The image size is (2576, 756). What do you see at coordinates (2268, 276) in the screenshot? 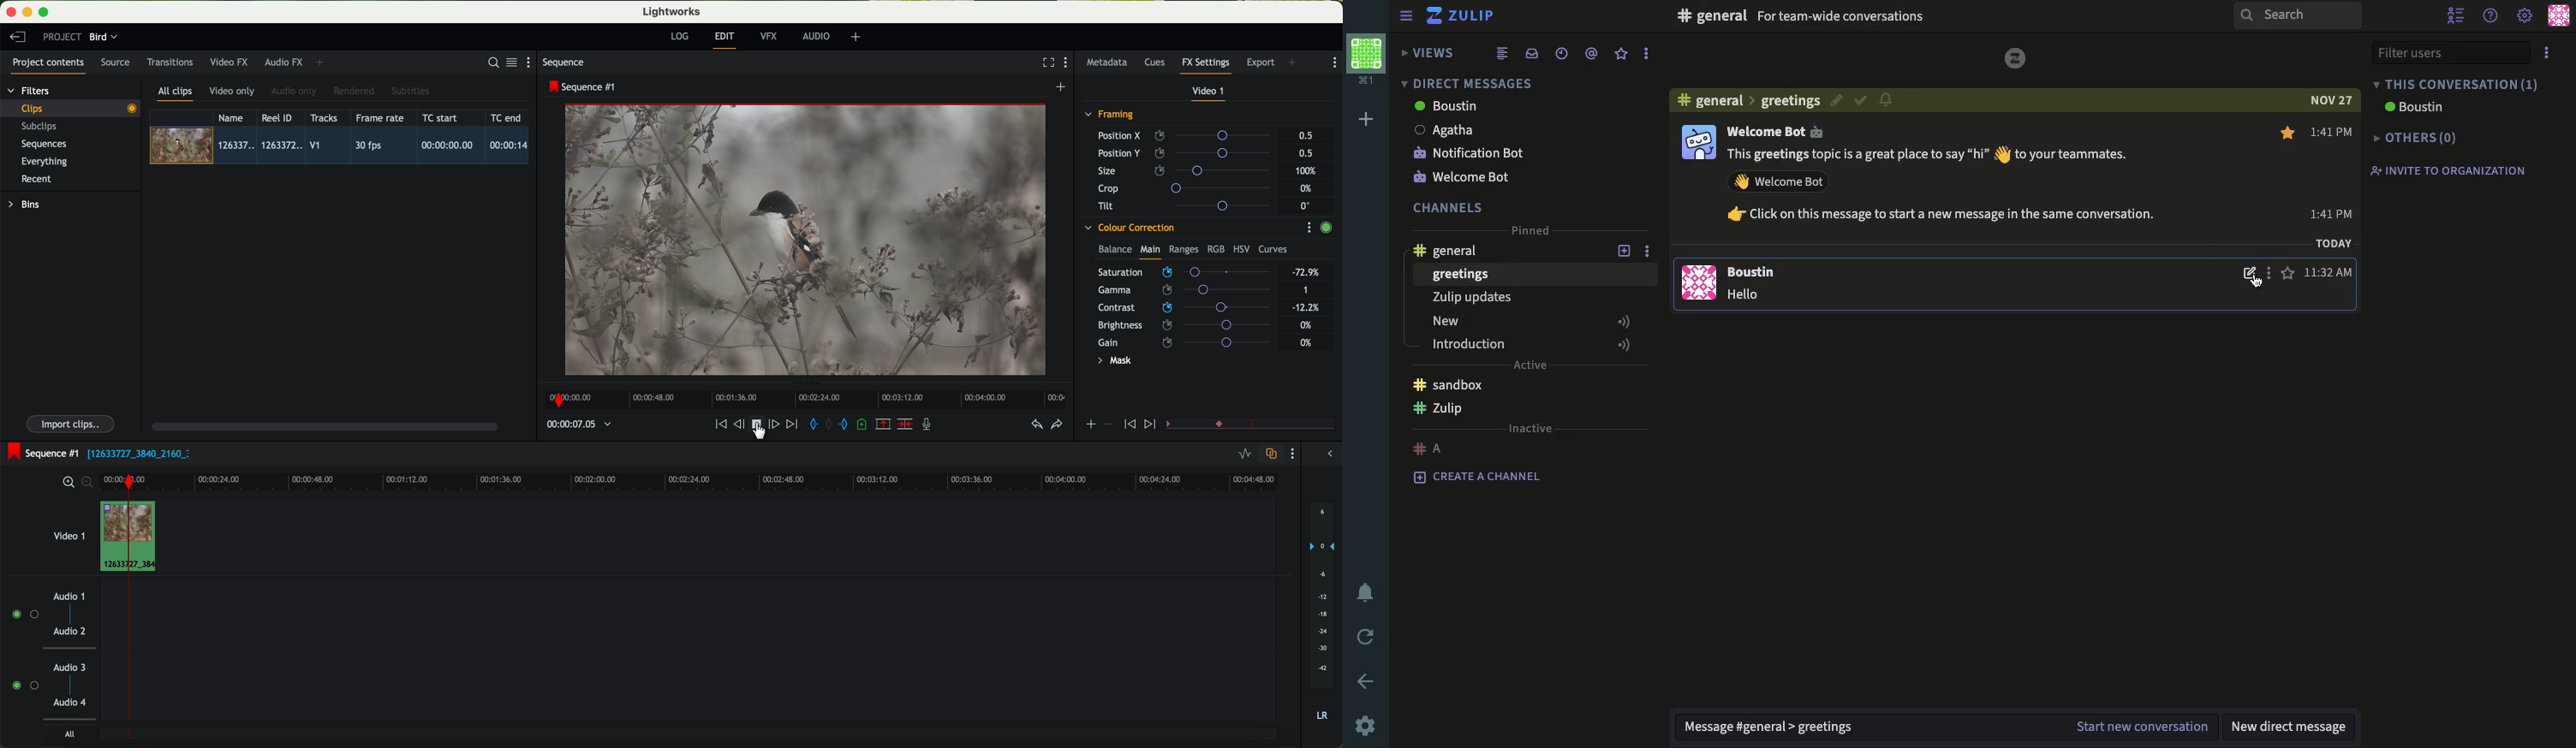
I see `option ` at bounding box center [2268, 276].